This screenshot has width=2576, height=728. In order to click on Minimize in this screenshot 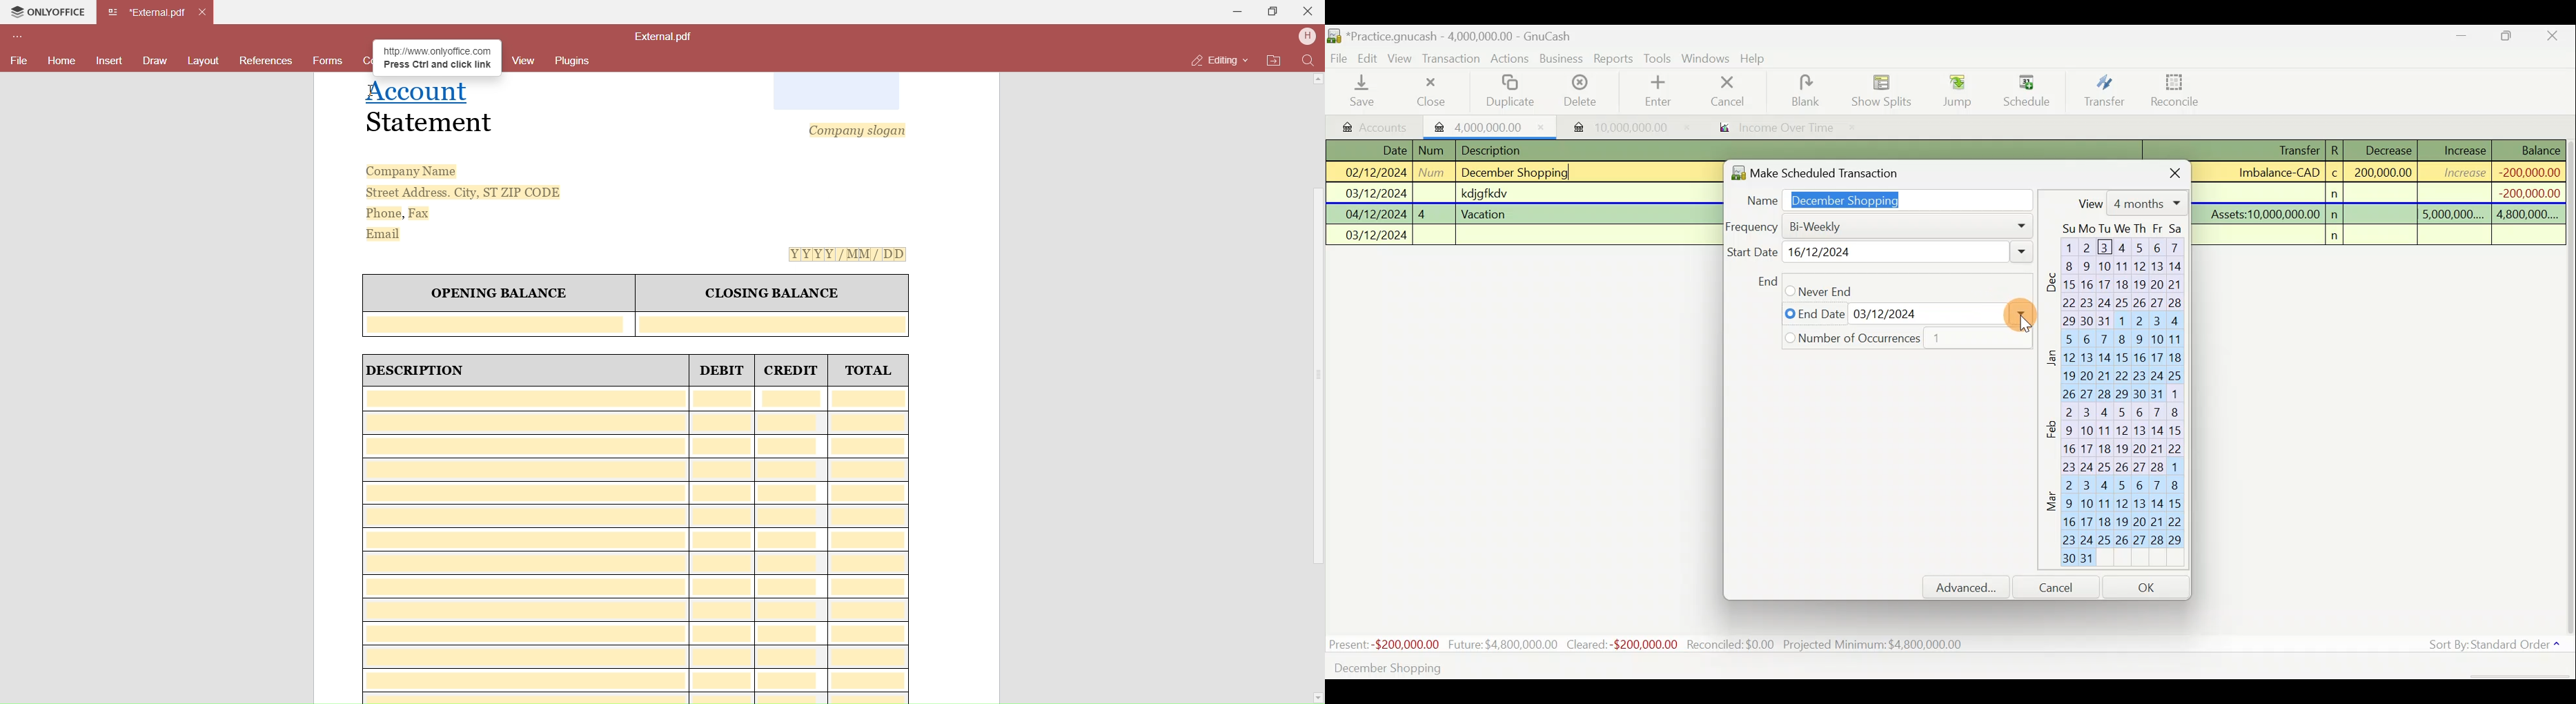, I will do `click(1233, 14)`.